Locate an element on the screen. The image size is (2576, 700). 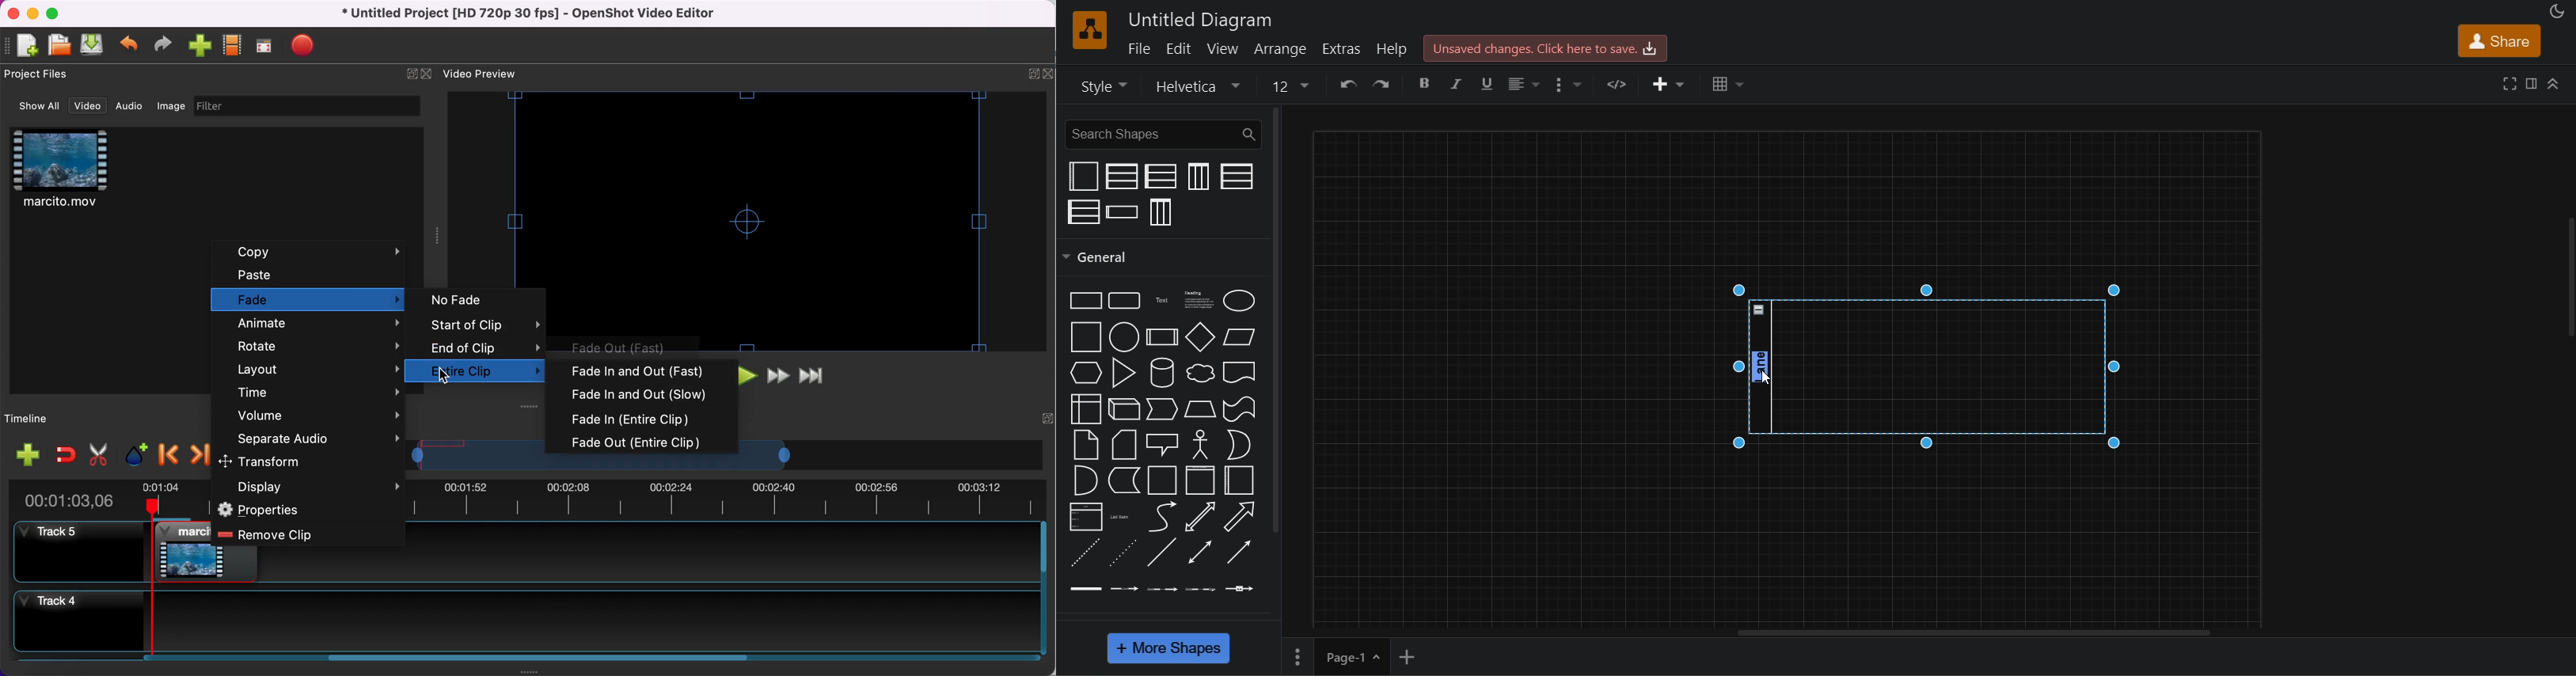
new file is located at coordinates (22, 45).